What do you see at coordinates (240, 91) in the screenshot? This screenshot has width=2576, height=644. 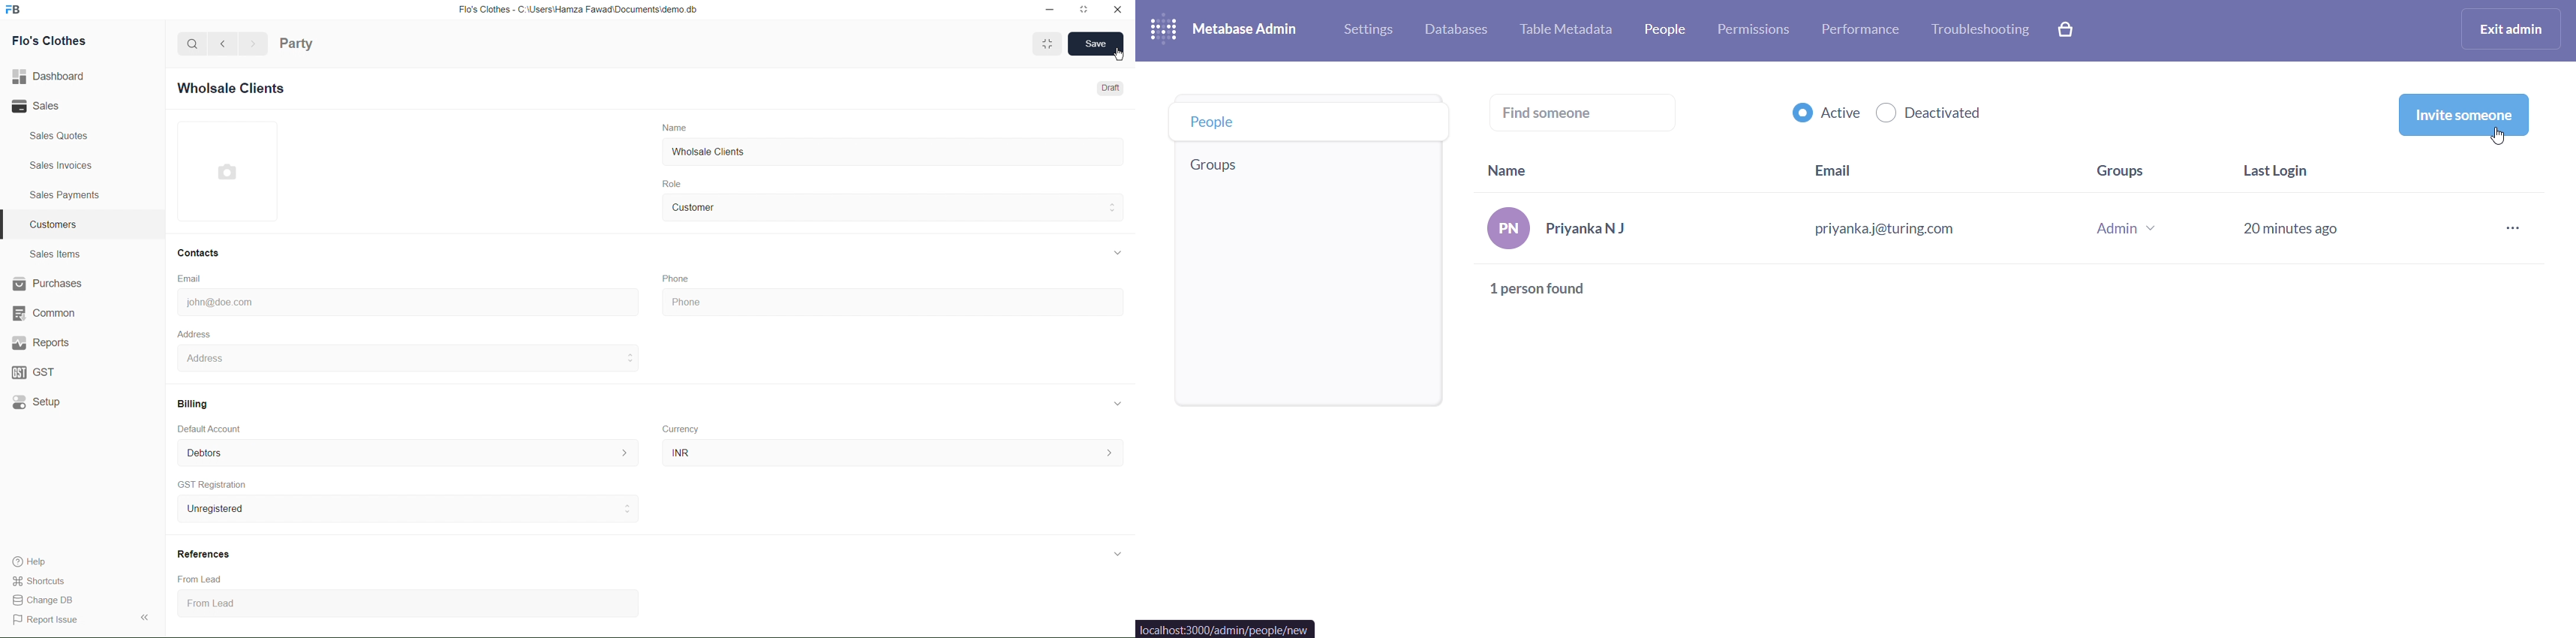 I see `WHOLESALE CLIENTS` at bounding box center [240, 91].